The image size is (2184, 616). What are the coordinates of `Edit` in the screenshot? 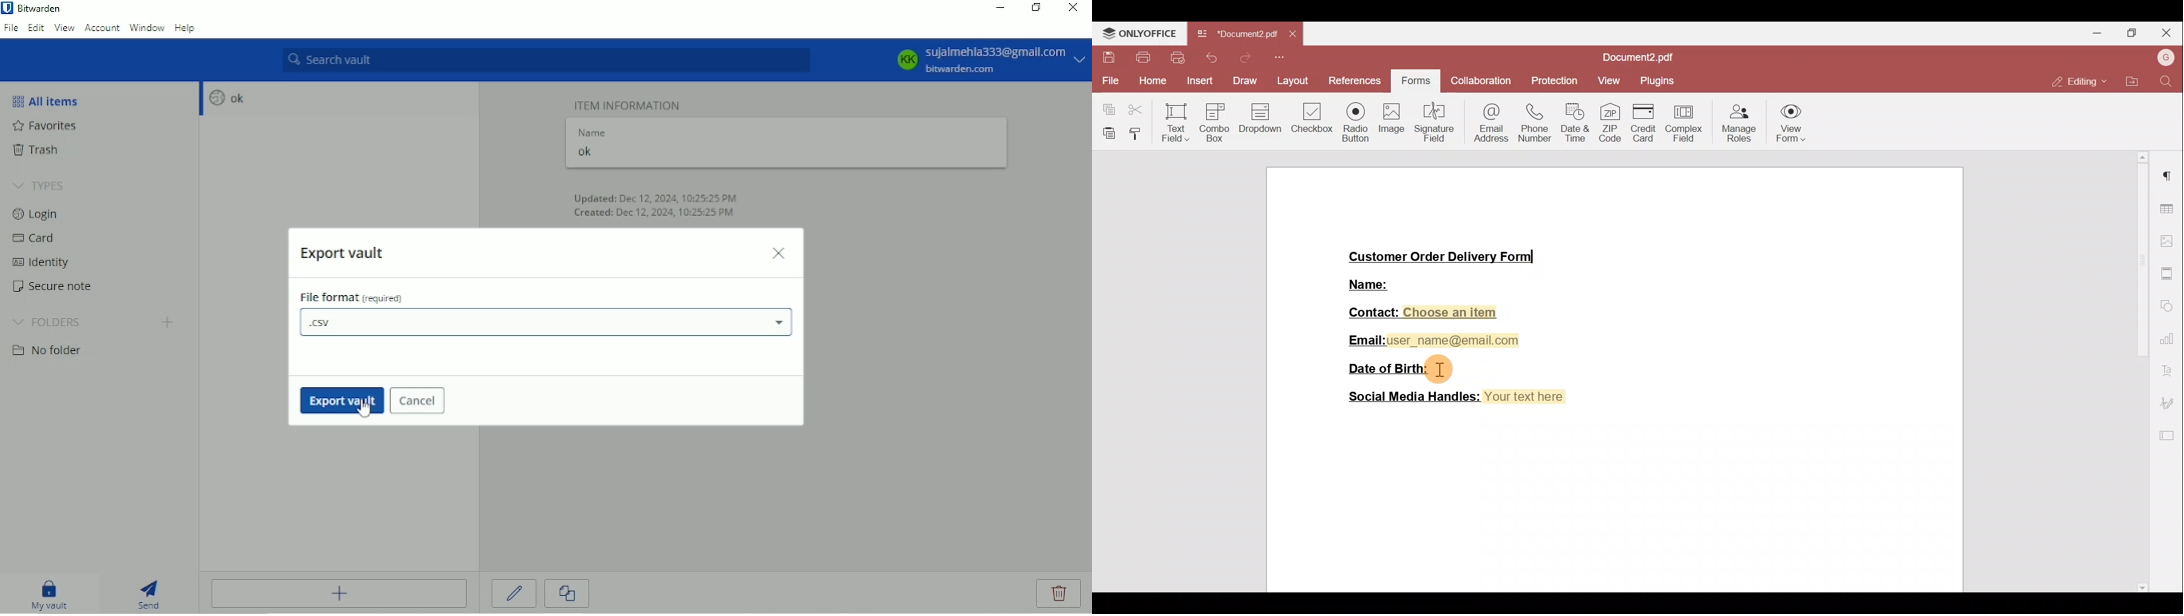 It's located at (36, 27).